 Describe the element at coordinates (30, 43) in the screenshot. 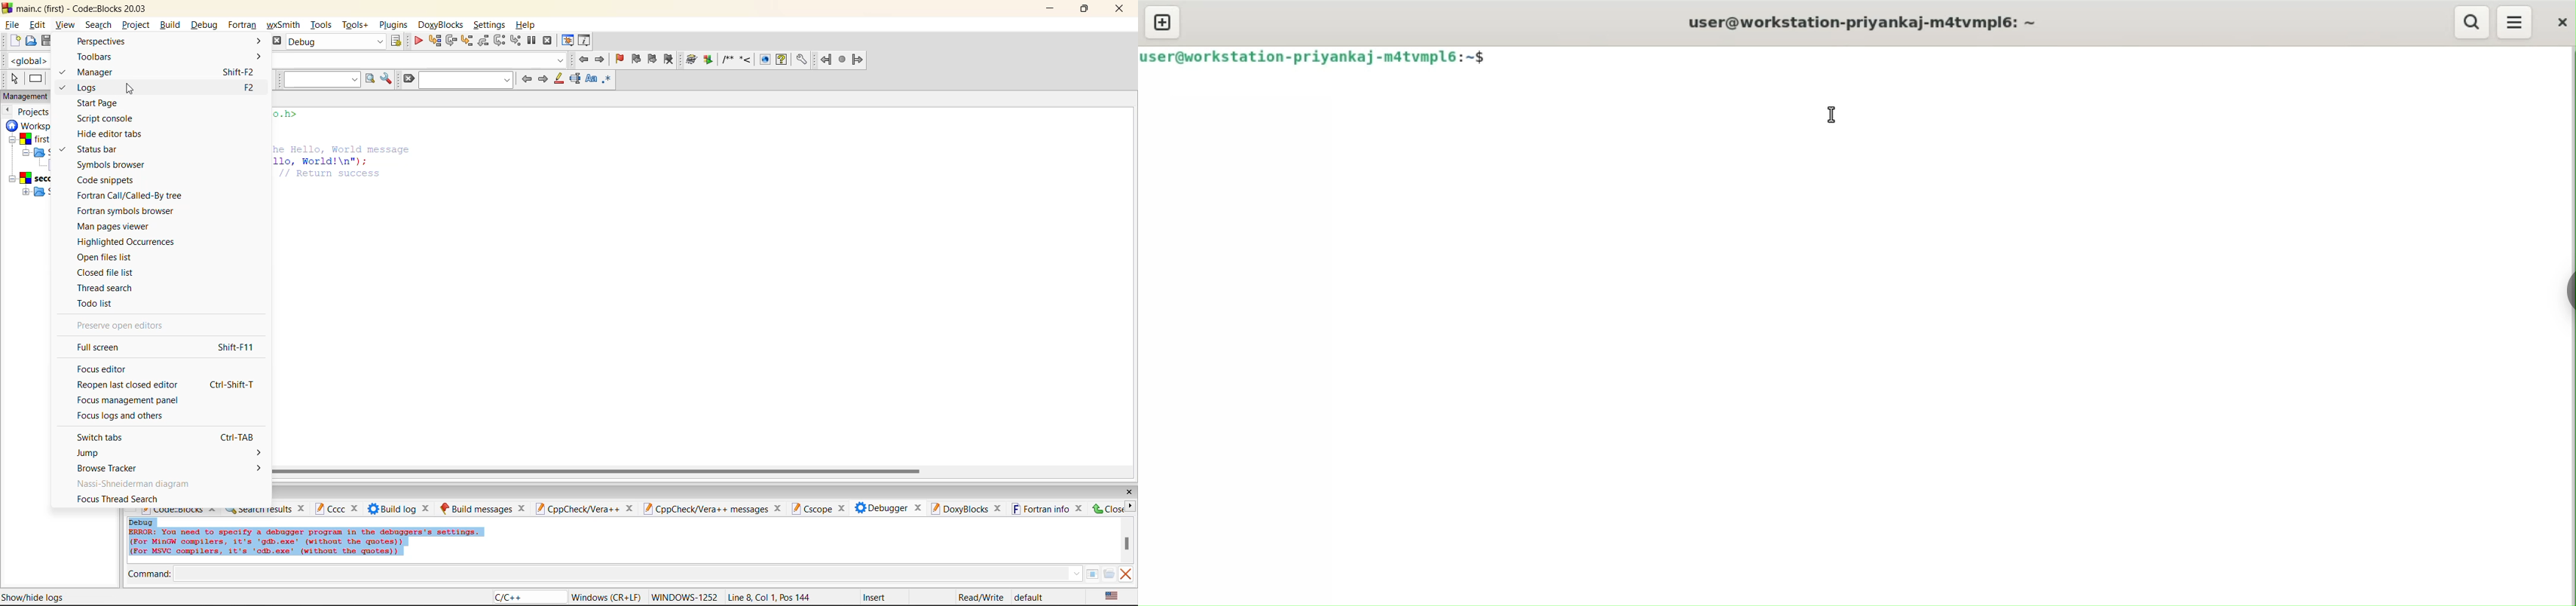

I see `open` at that location.